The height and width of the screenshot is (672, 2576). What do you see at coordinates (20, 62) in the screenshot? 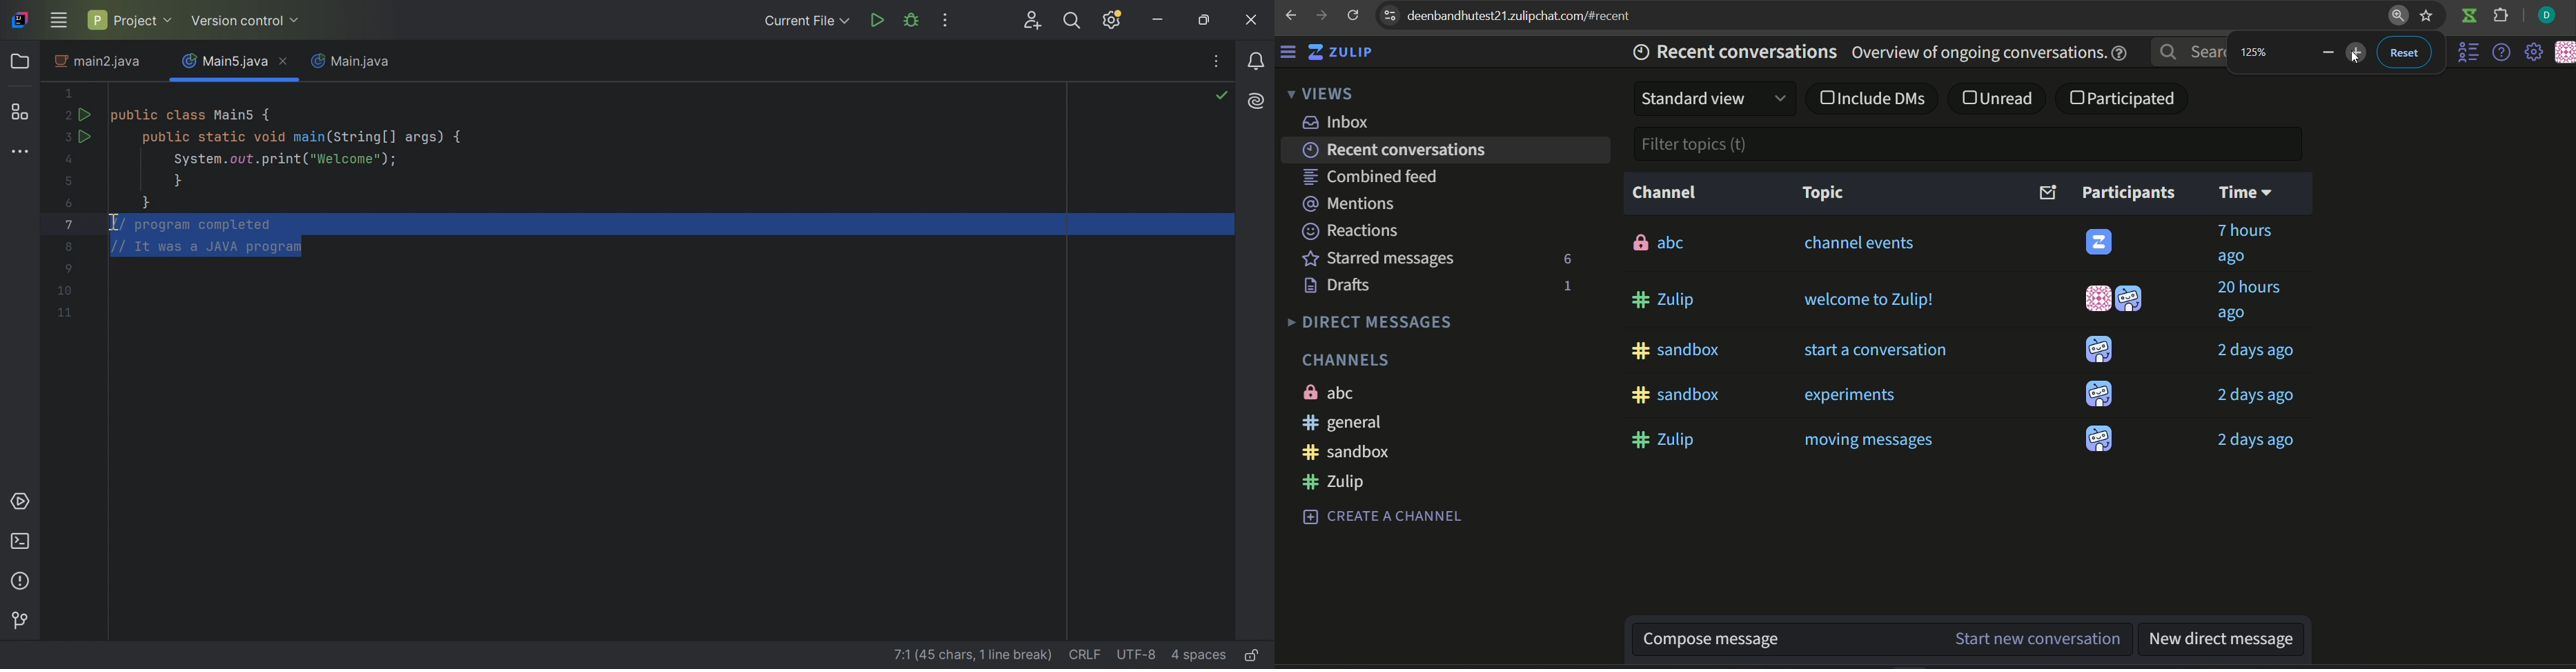
I see `Folder icon` at bounding box center [20, 62].